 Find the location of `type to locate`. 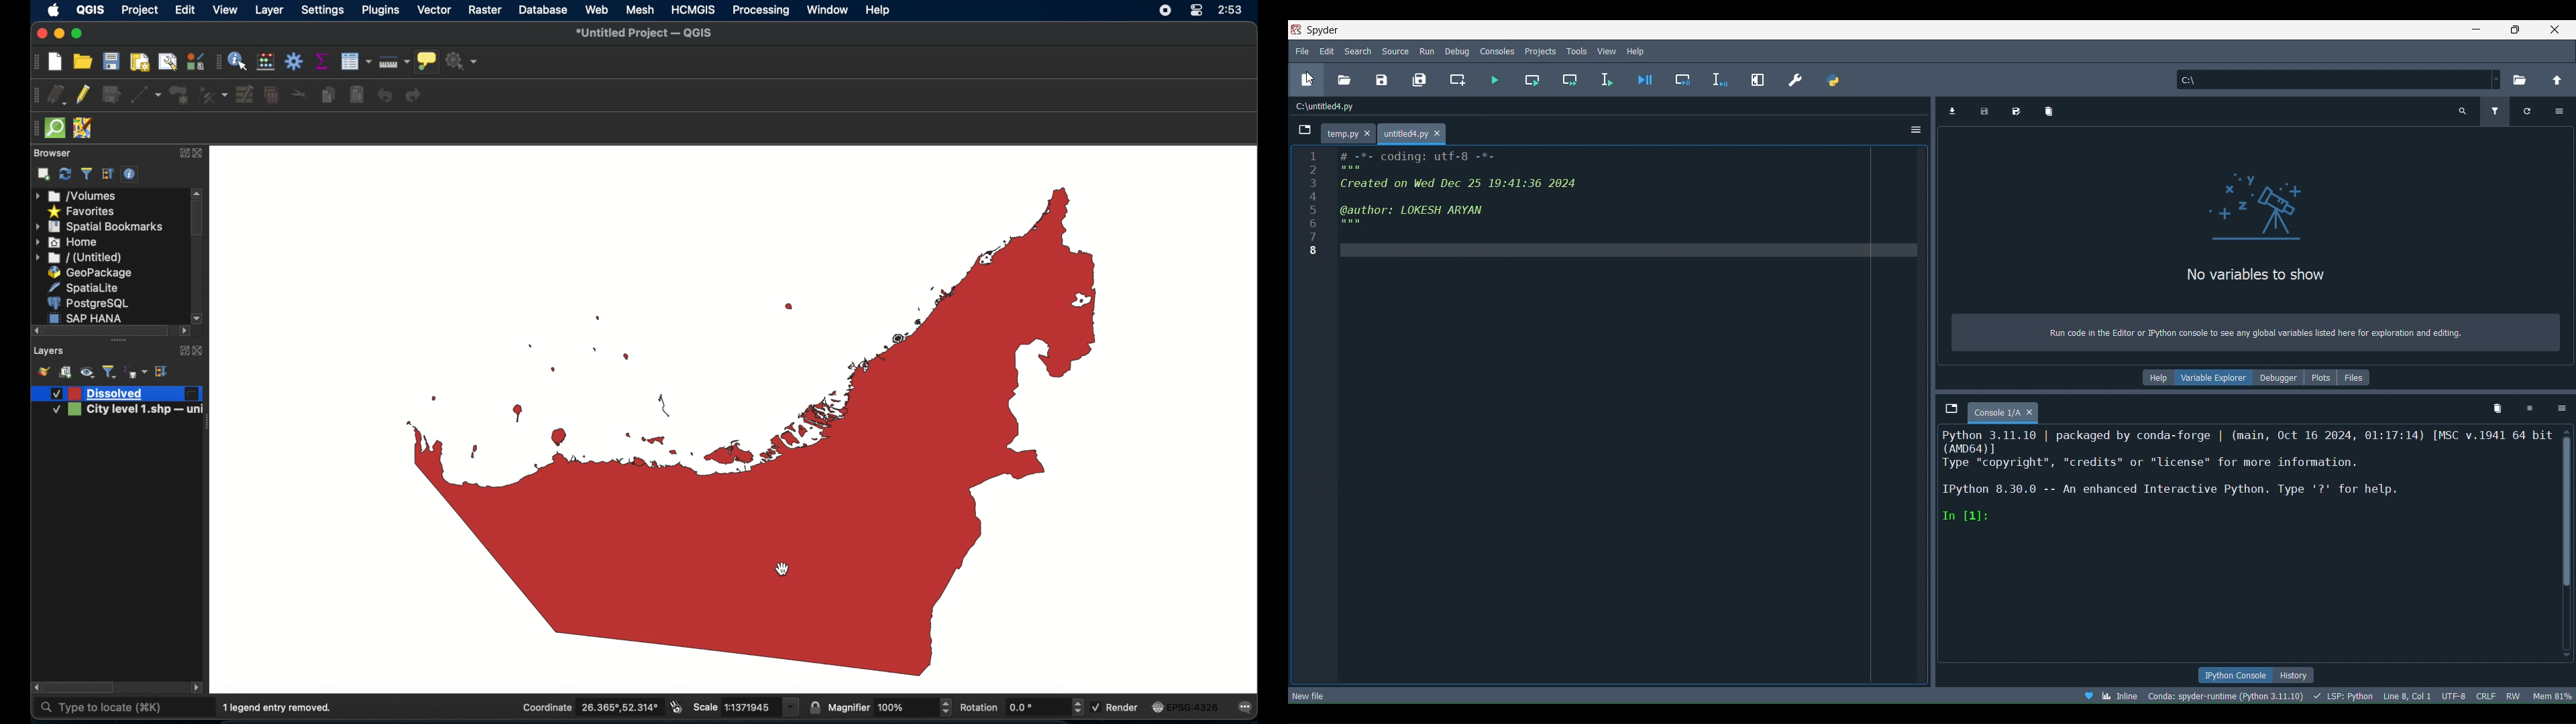

type to locate is located at coordinates (100, 708).